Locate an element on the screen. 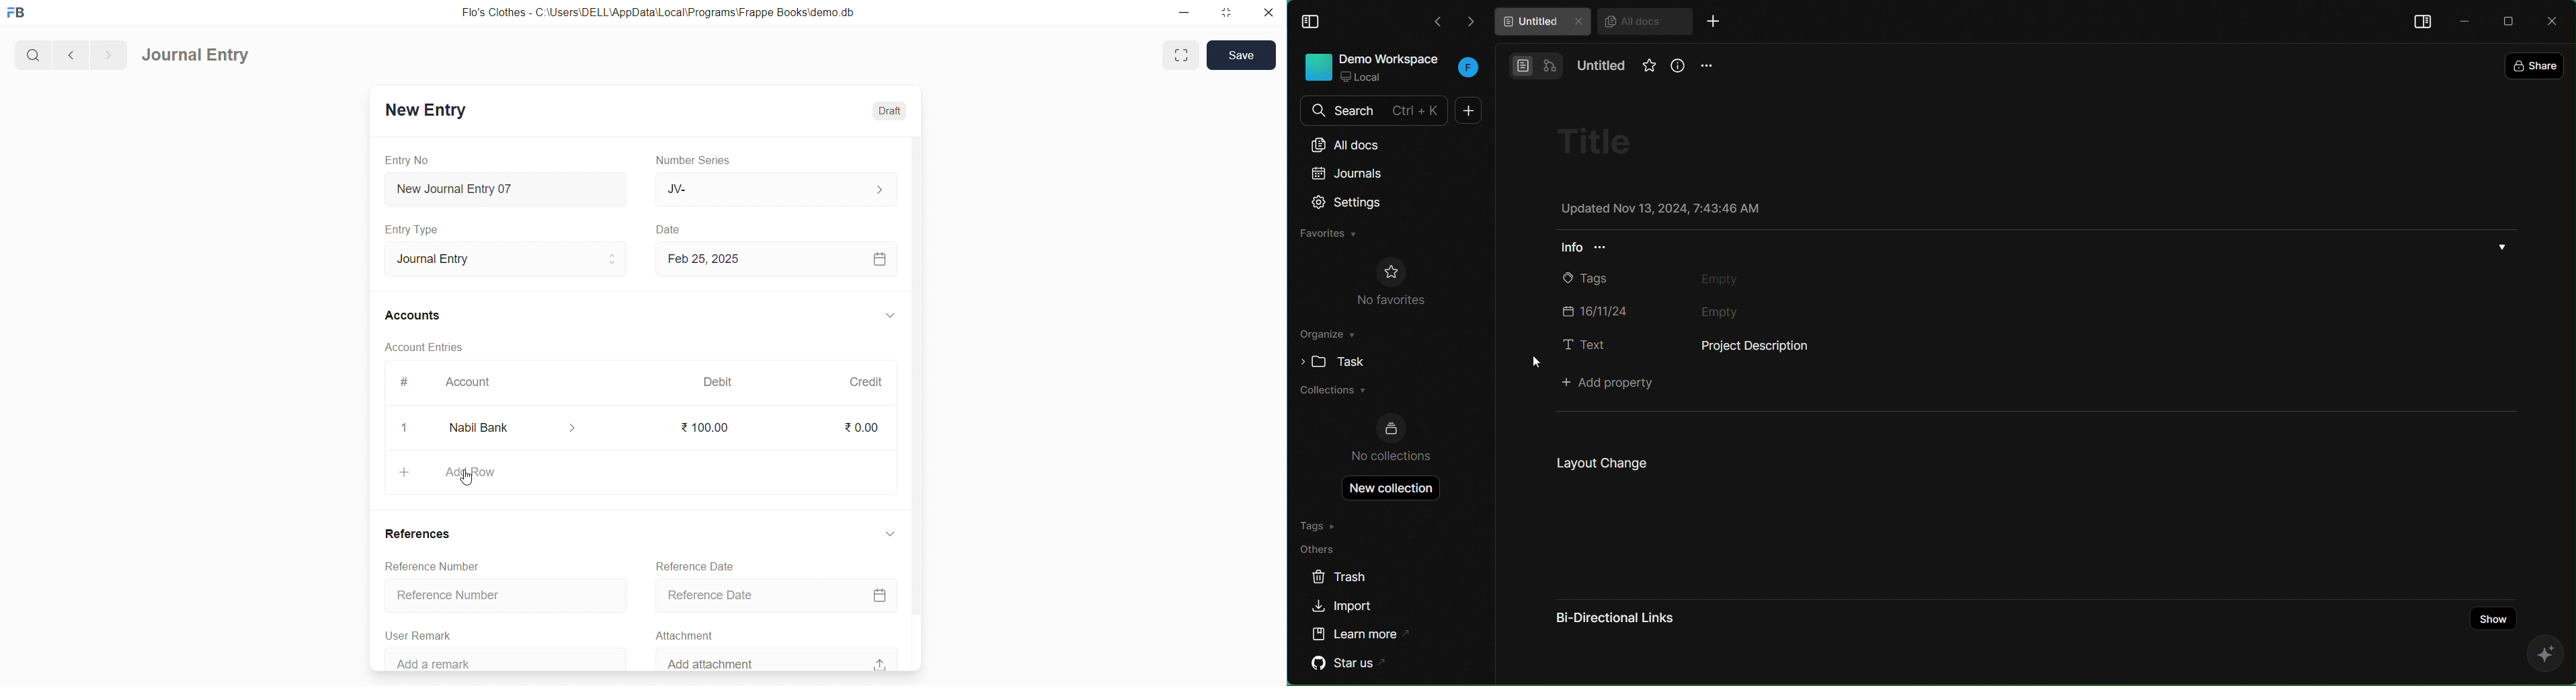 This screenshot has height=700, width=2576. New Entry is located at coordinates (425, 110).